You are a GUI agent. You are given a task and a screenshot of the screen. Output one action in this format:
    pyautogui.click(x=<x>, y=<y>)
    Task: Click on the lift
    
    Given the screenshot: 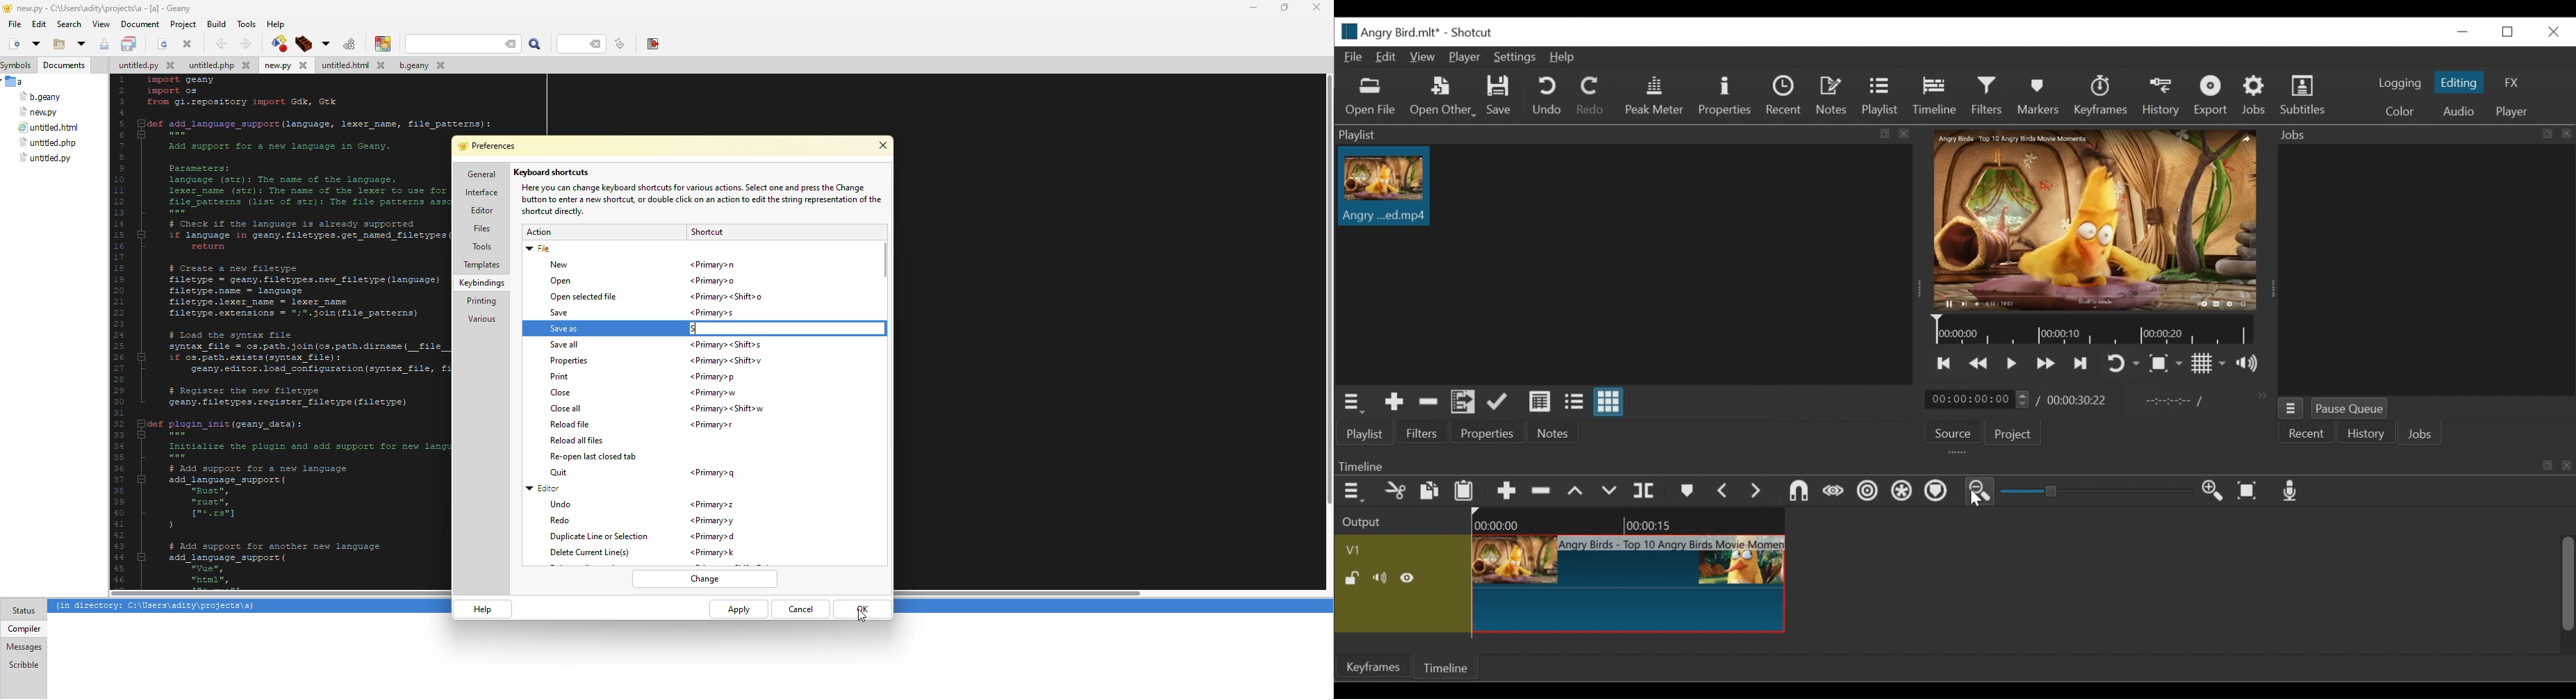 What is the action you would take?
    pyautogui.click(x=1577, y=491)
    